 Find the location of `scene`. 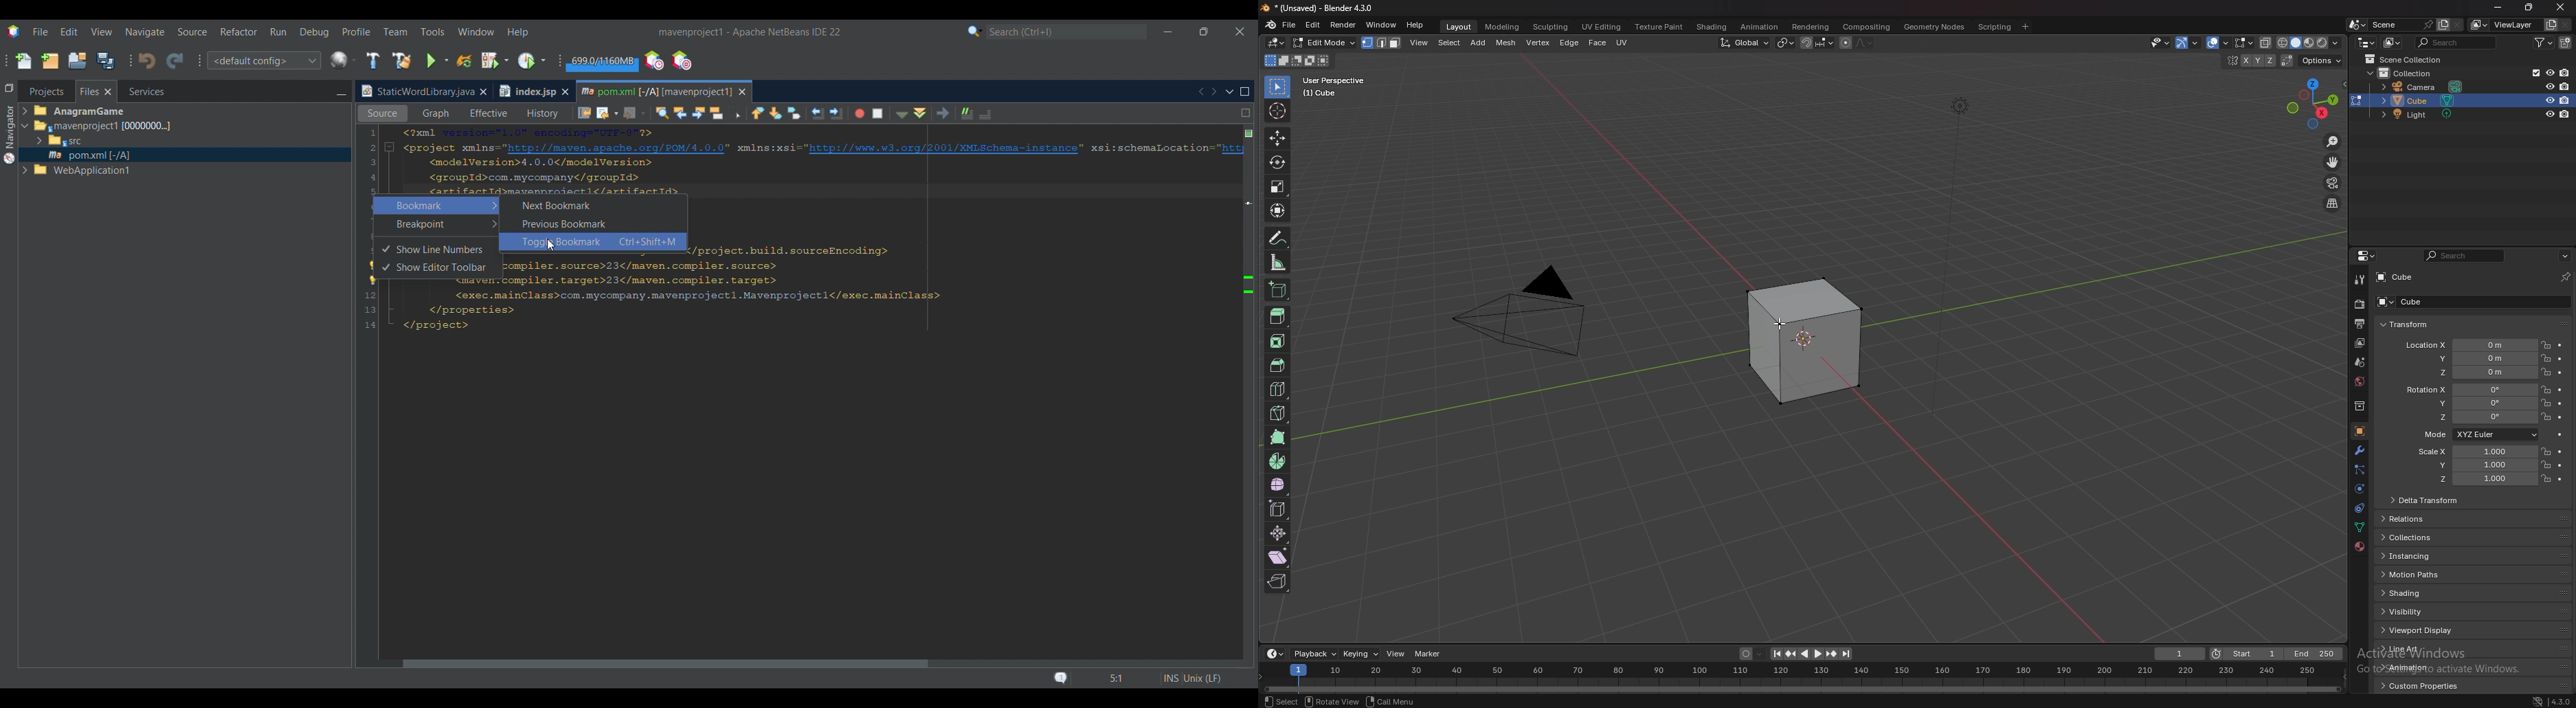

scene is located at coordinates (2360, 362).